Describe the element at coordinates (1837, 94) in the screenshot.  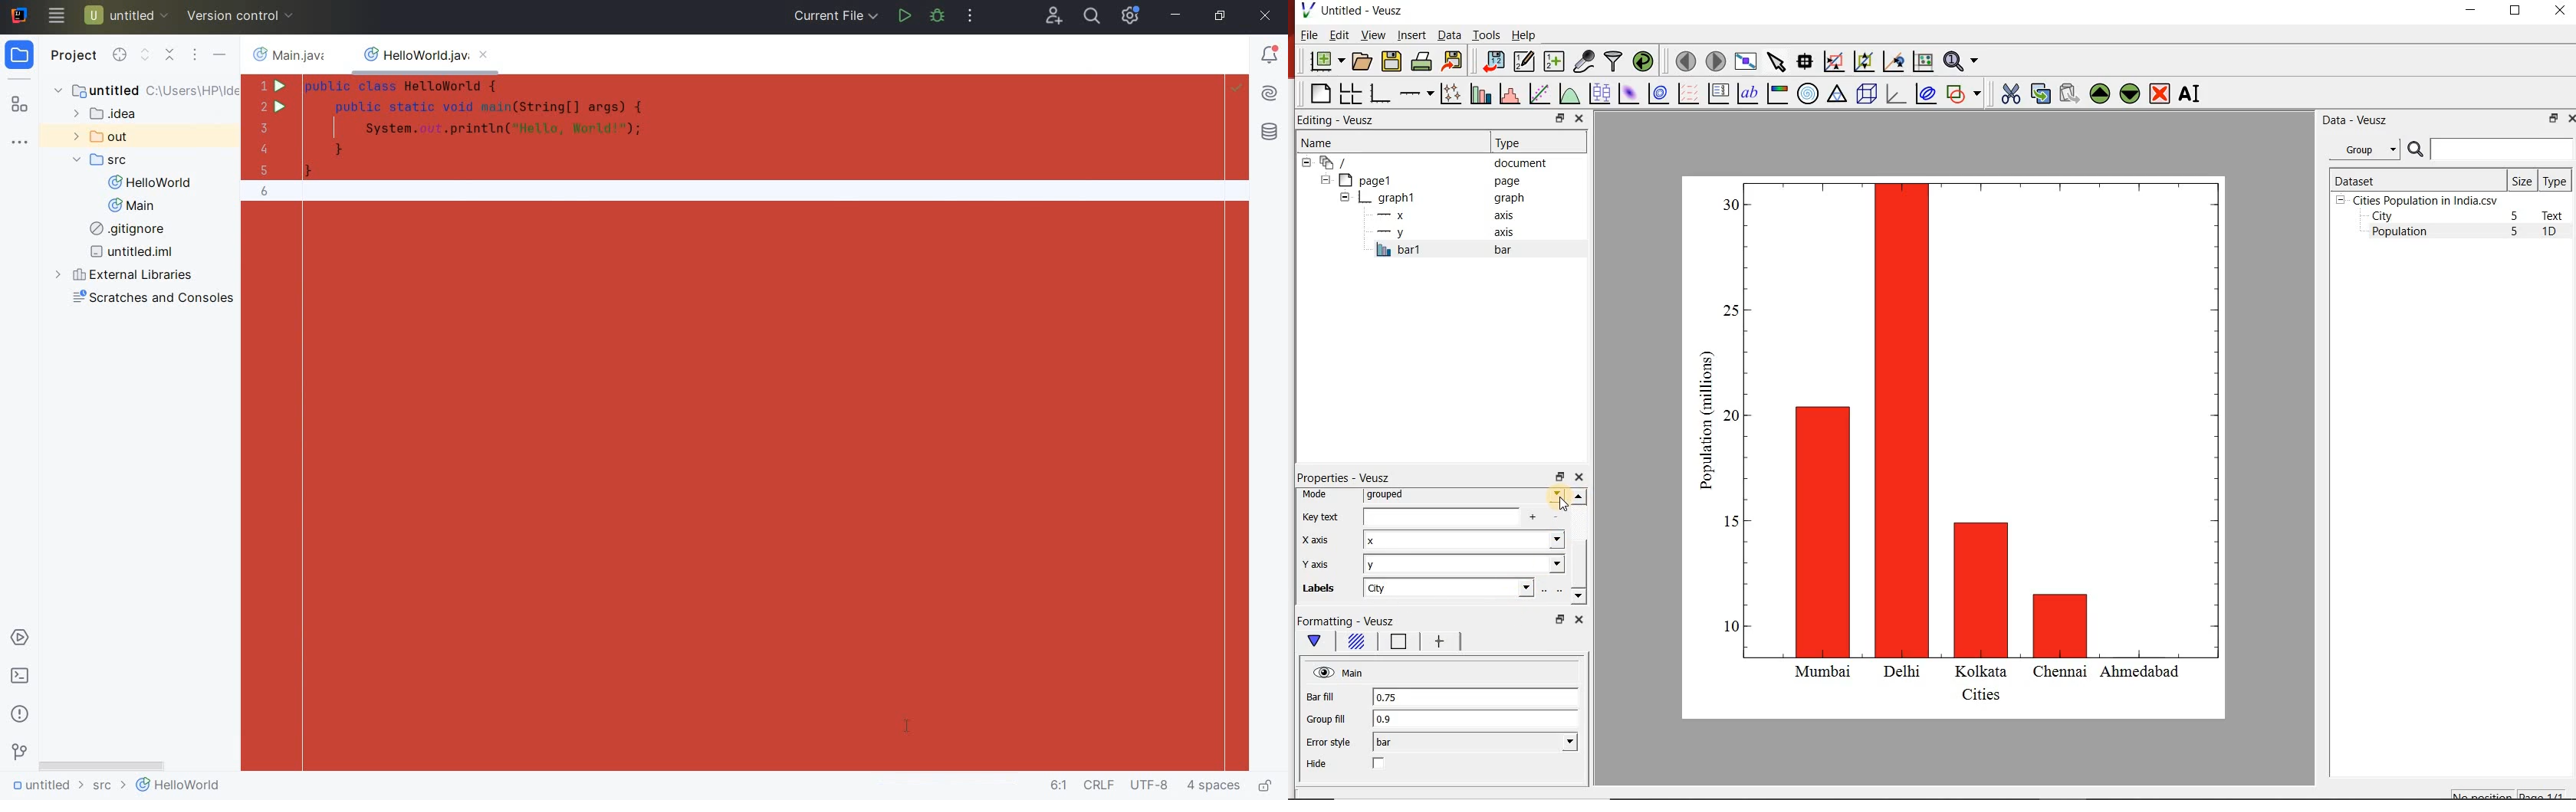
I see `Ternary graph` at that location.